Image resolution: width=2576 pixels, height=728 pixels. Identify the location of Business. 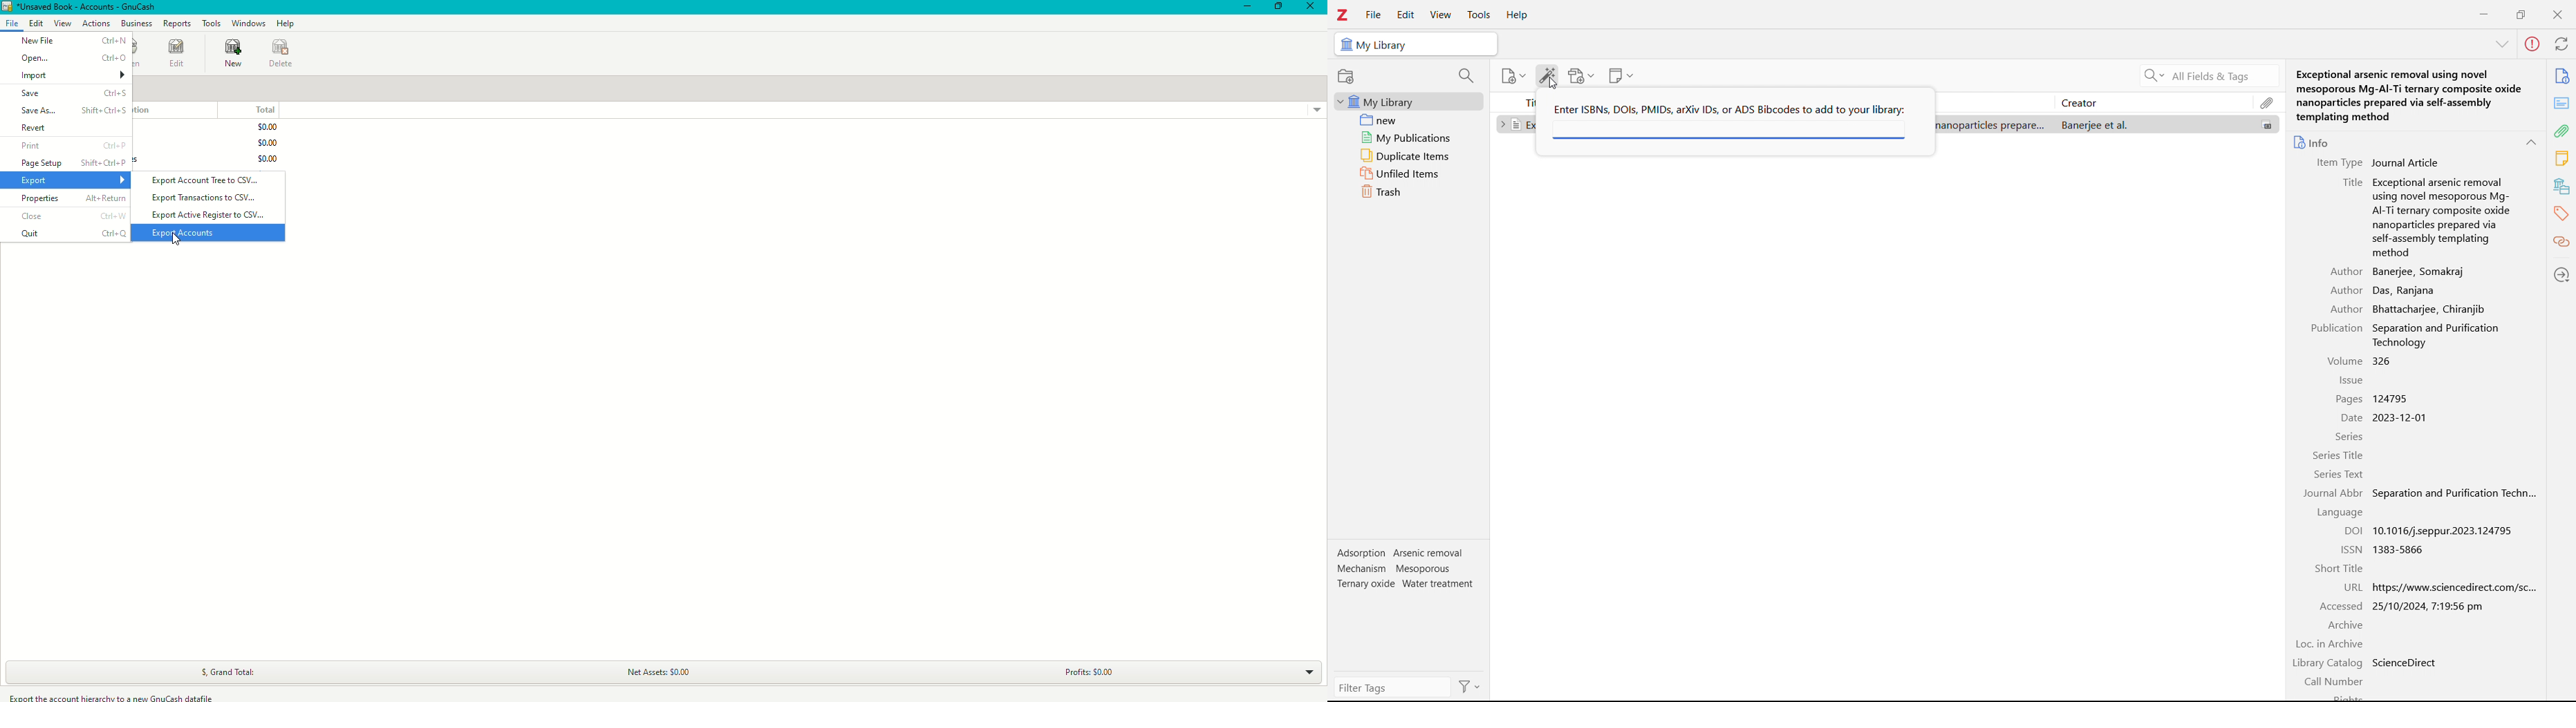
(135, 24).